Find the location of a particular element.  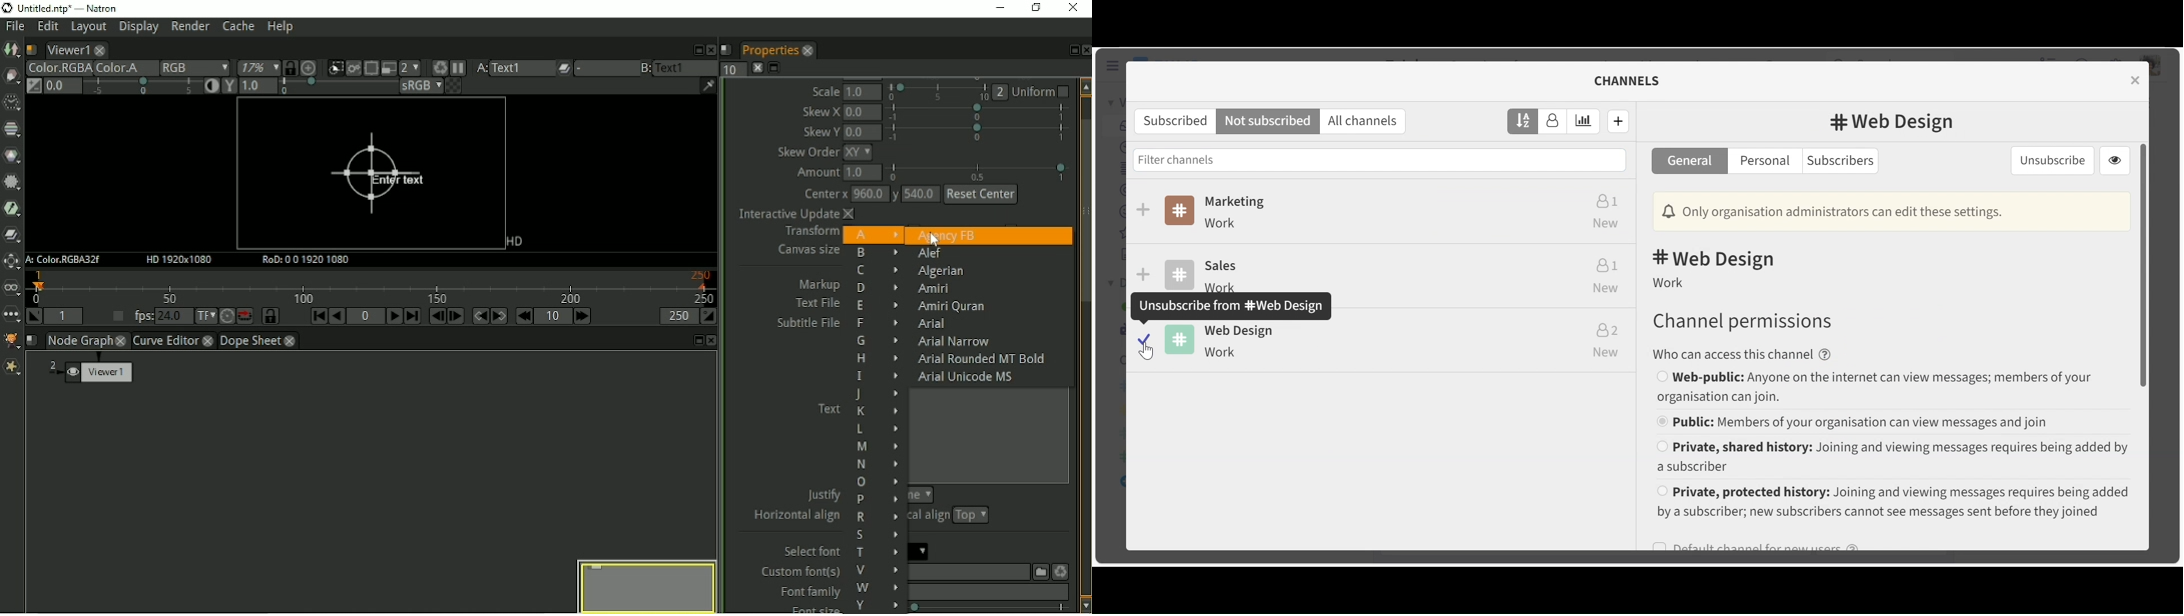

Sort by name is located at coordinates (1522, 121).